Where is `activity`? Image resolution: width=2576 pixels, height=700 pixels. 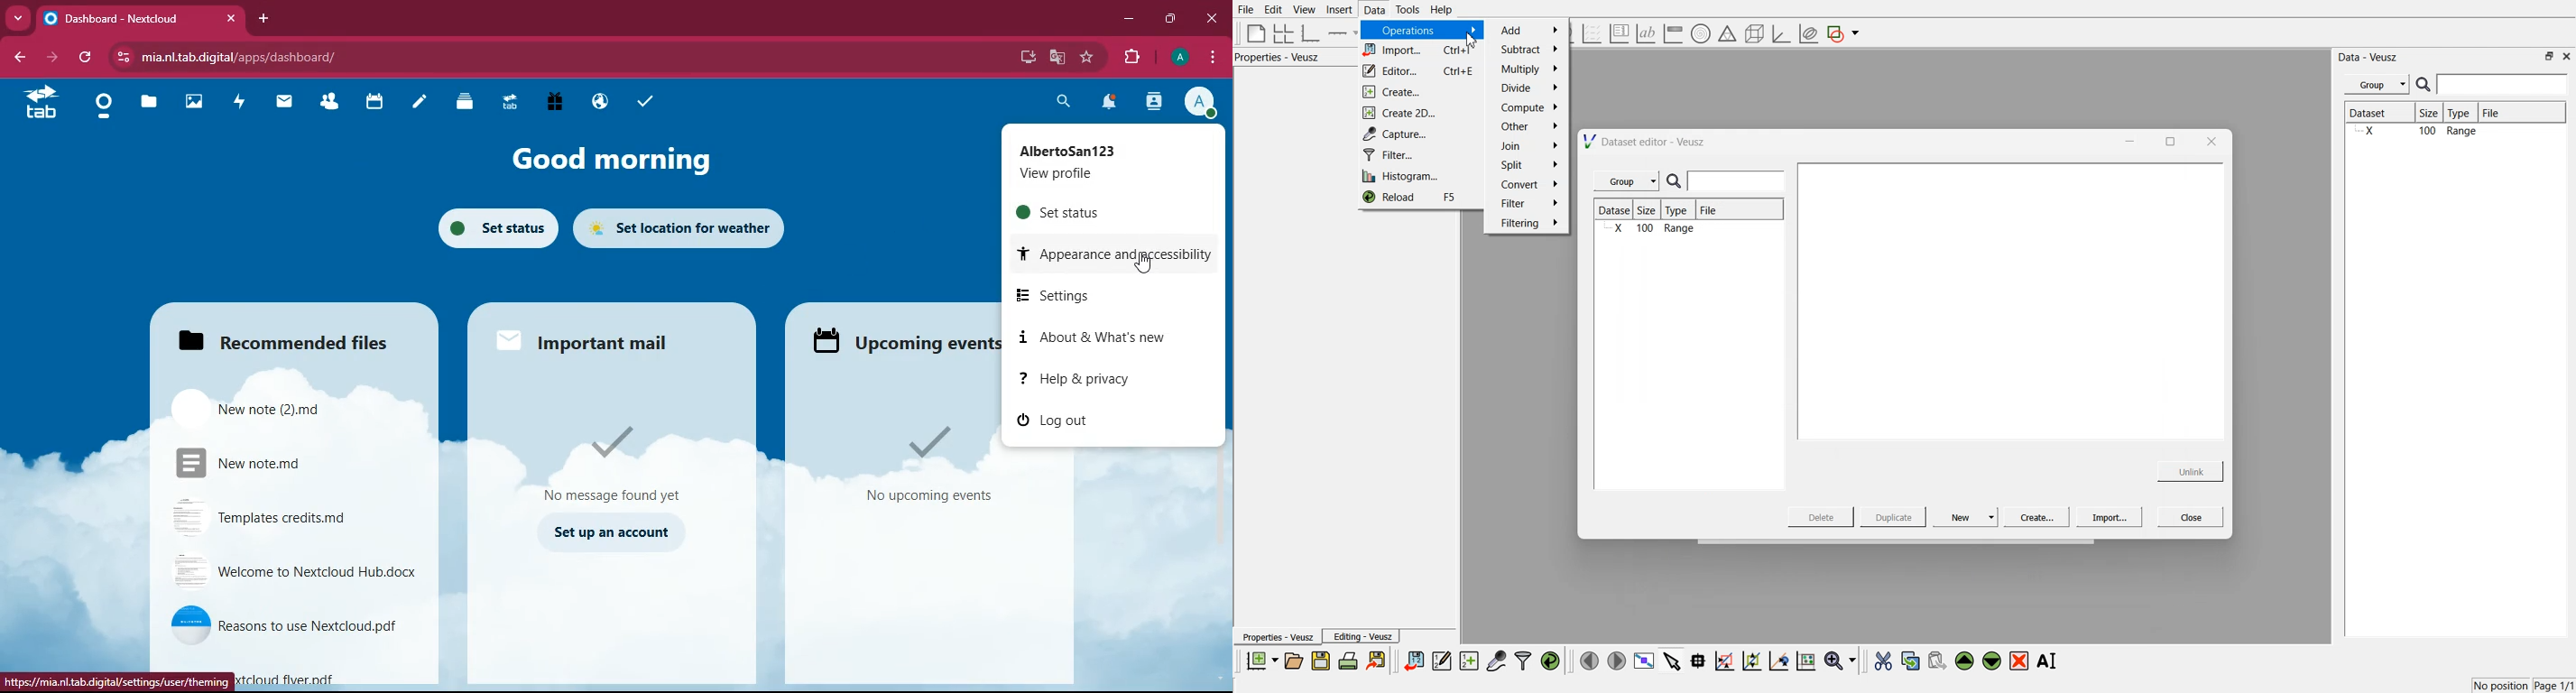 activity is located at coordinates (1153, 105).